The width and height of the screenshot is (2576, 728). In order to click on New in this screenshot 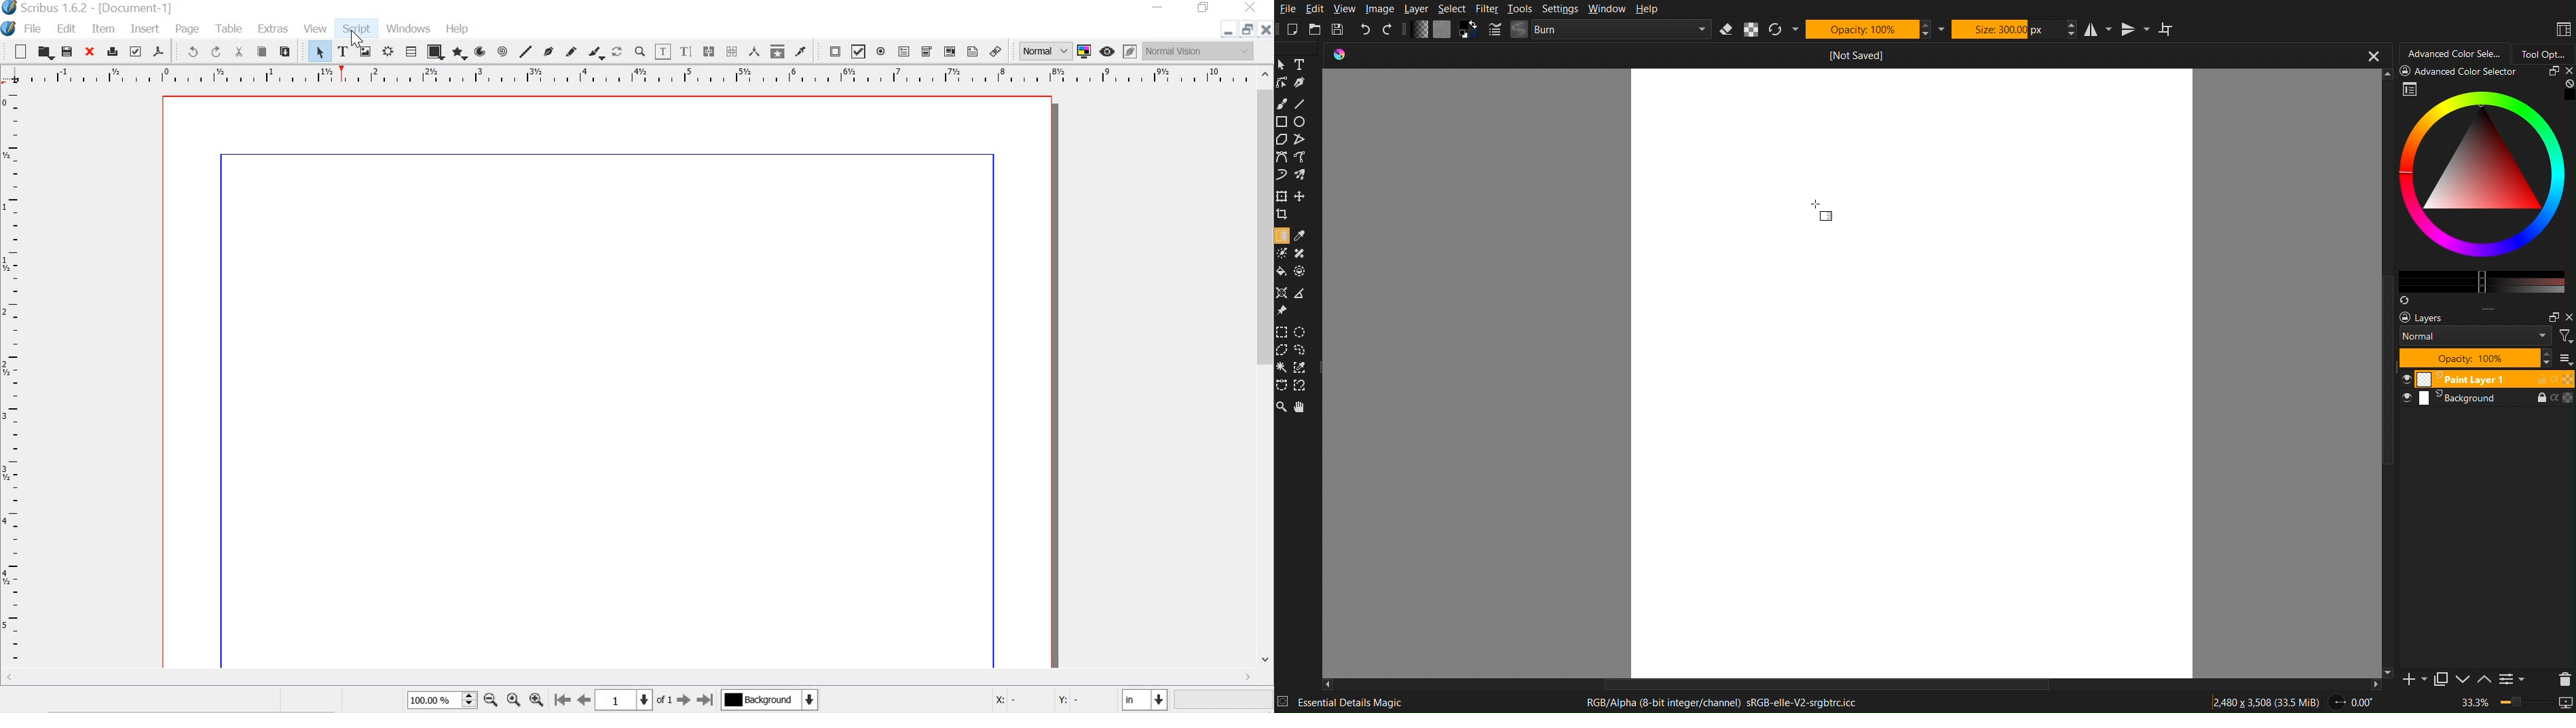, I will do `click(1293, 30)`.